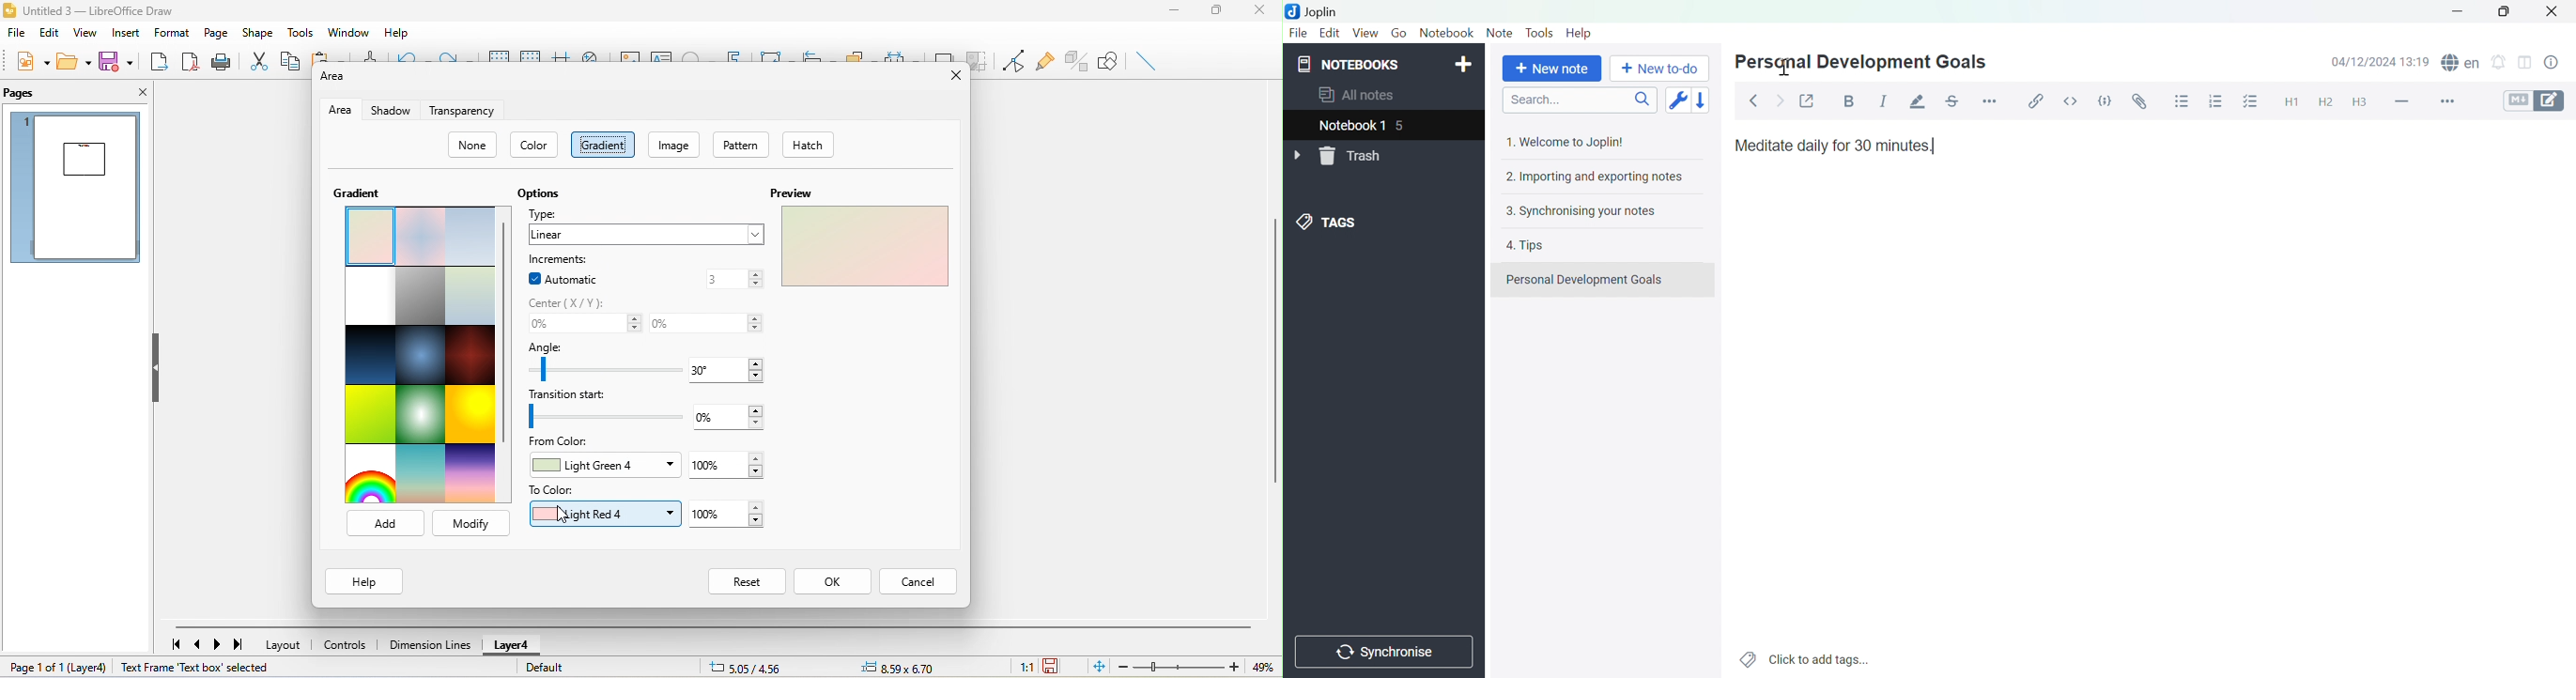 The width and height of the screenshot is (2576, 700). What do you see at coordinates (1329, 32) in the screenshot?
I see `Edit` at bounding box center [1329, 32].